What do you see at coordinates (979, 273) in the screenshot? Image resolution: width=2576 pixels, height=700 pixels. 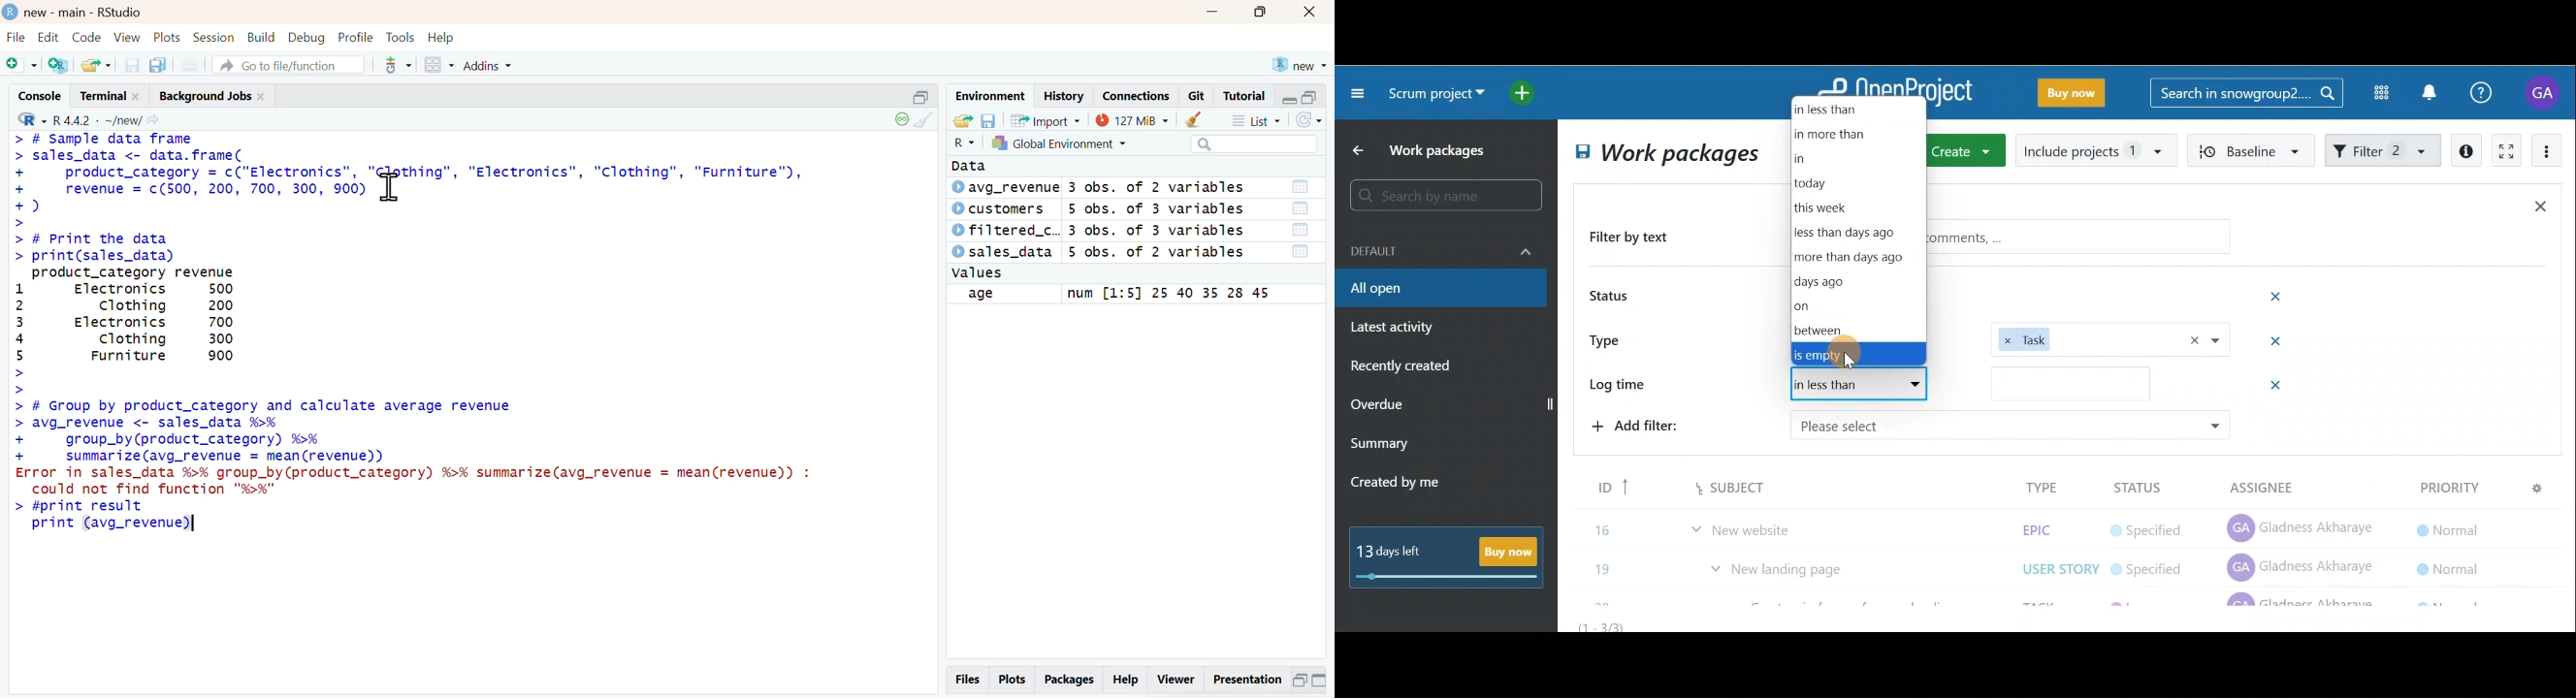 I see `values` at bounding box center [979, 273].